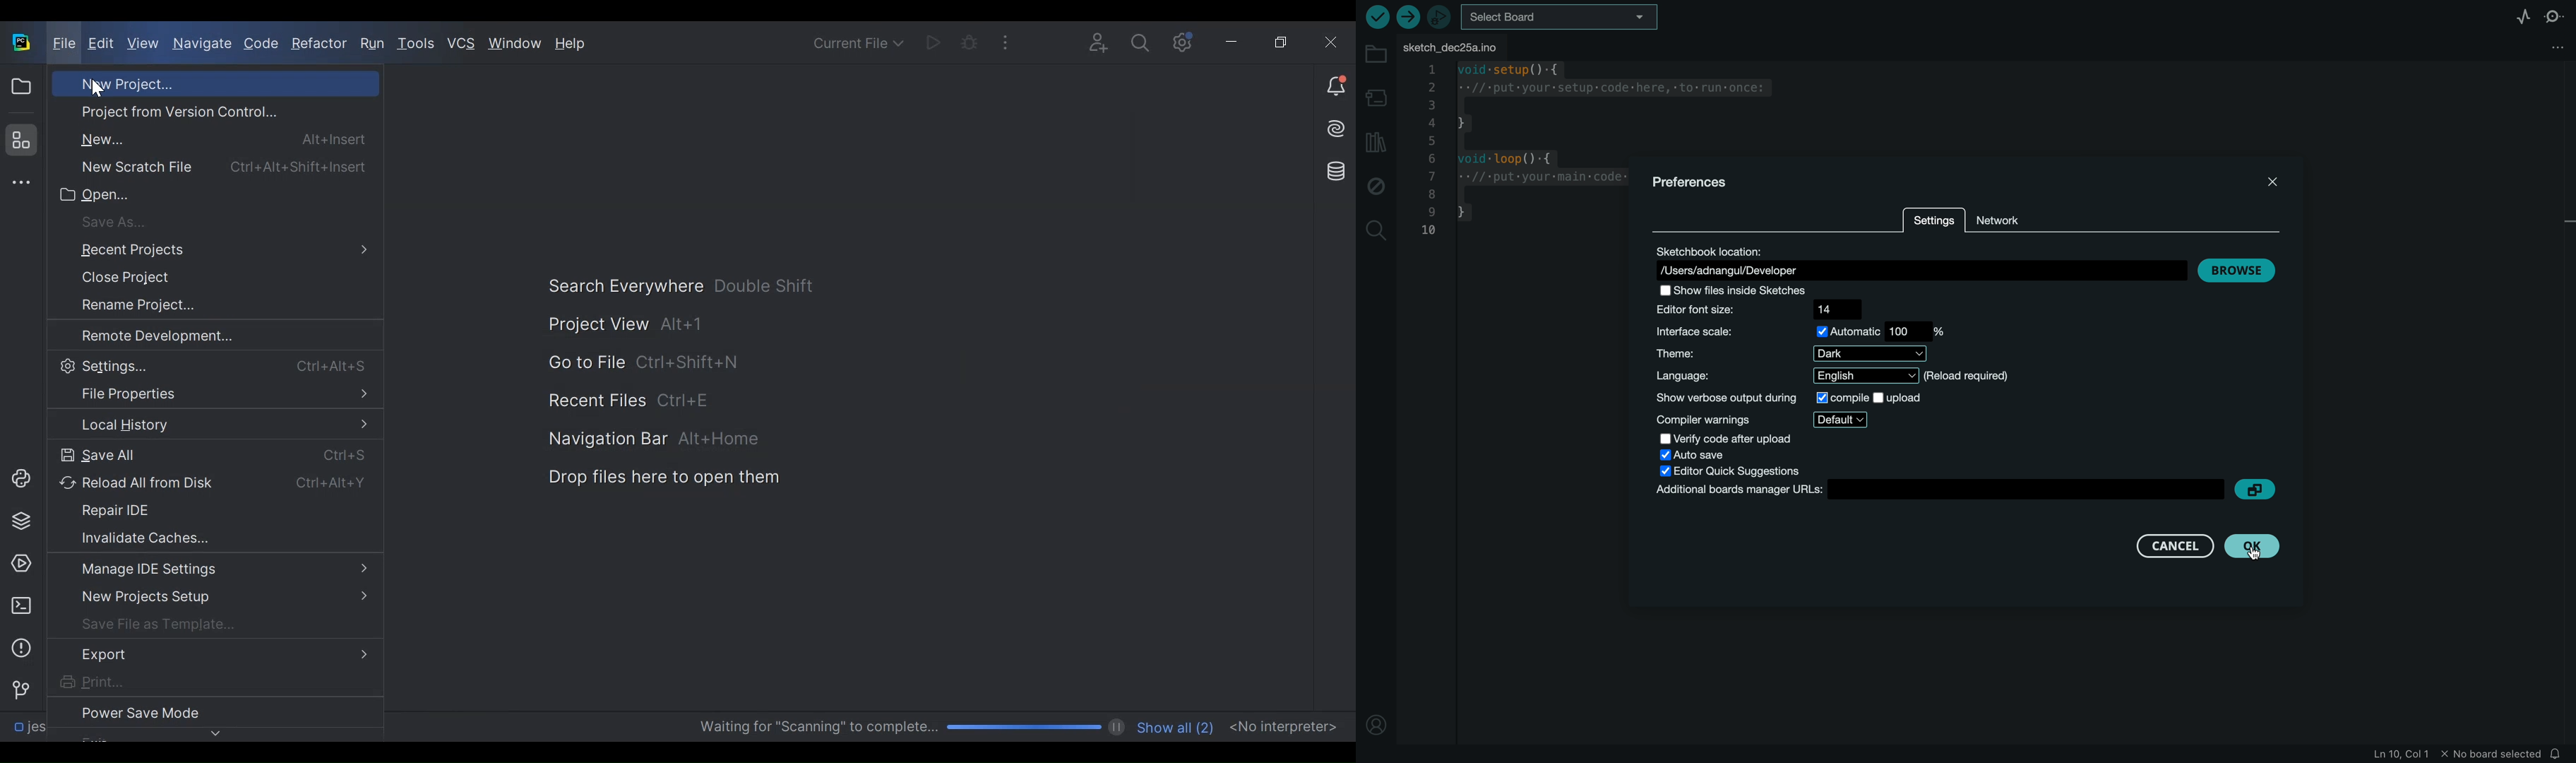 This screenshot has height=784, width=2576. Describe the element at coordinates (1117, 728) in the screenshot. I see `pause` at that location.